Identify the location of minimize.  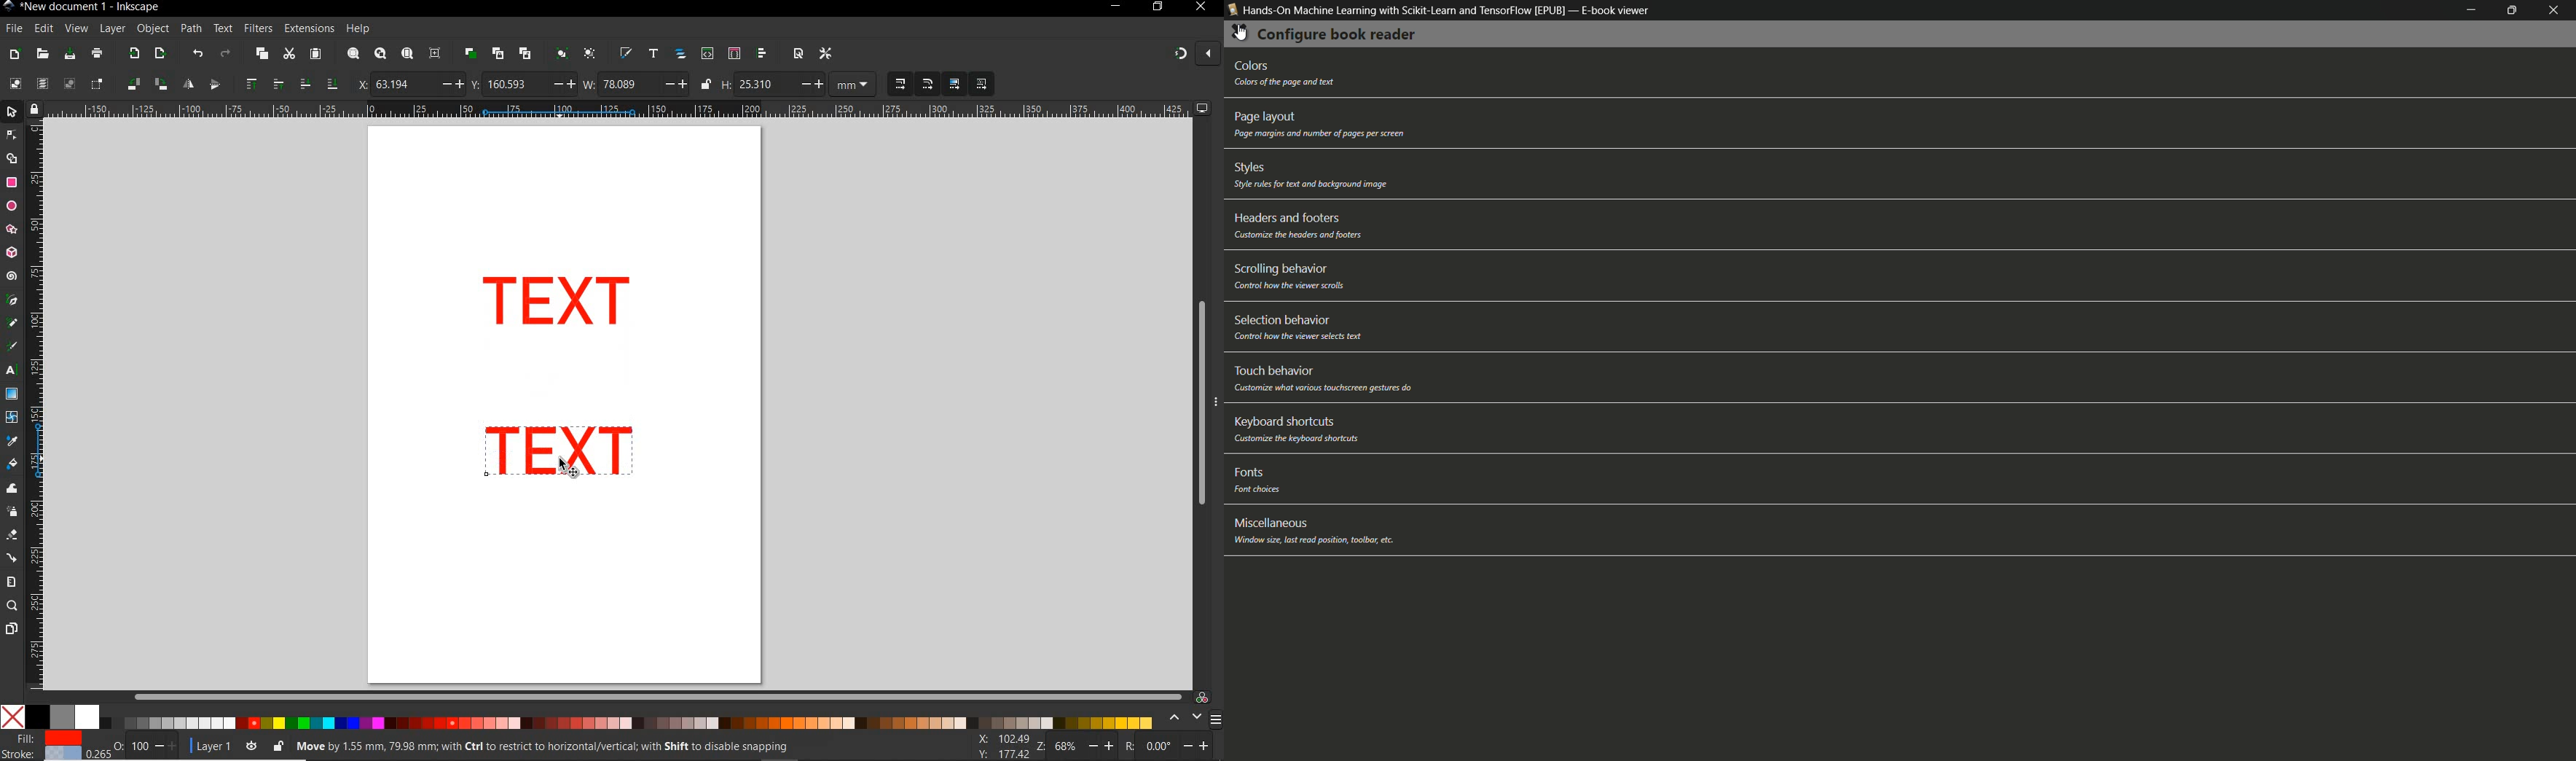
(2471, 10).